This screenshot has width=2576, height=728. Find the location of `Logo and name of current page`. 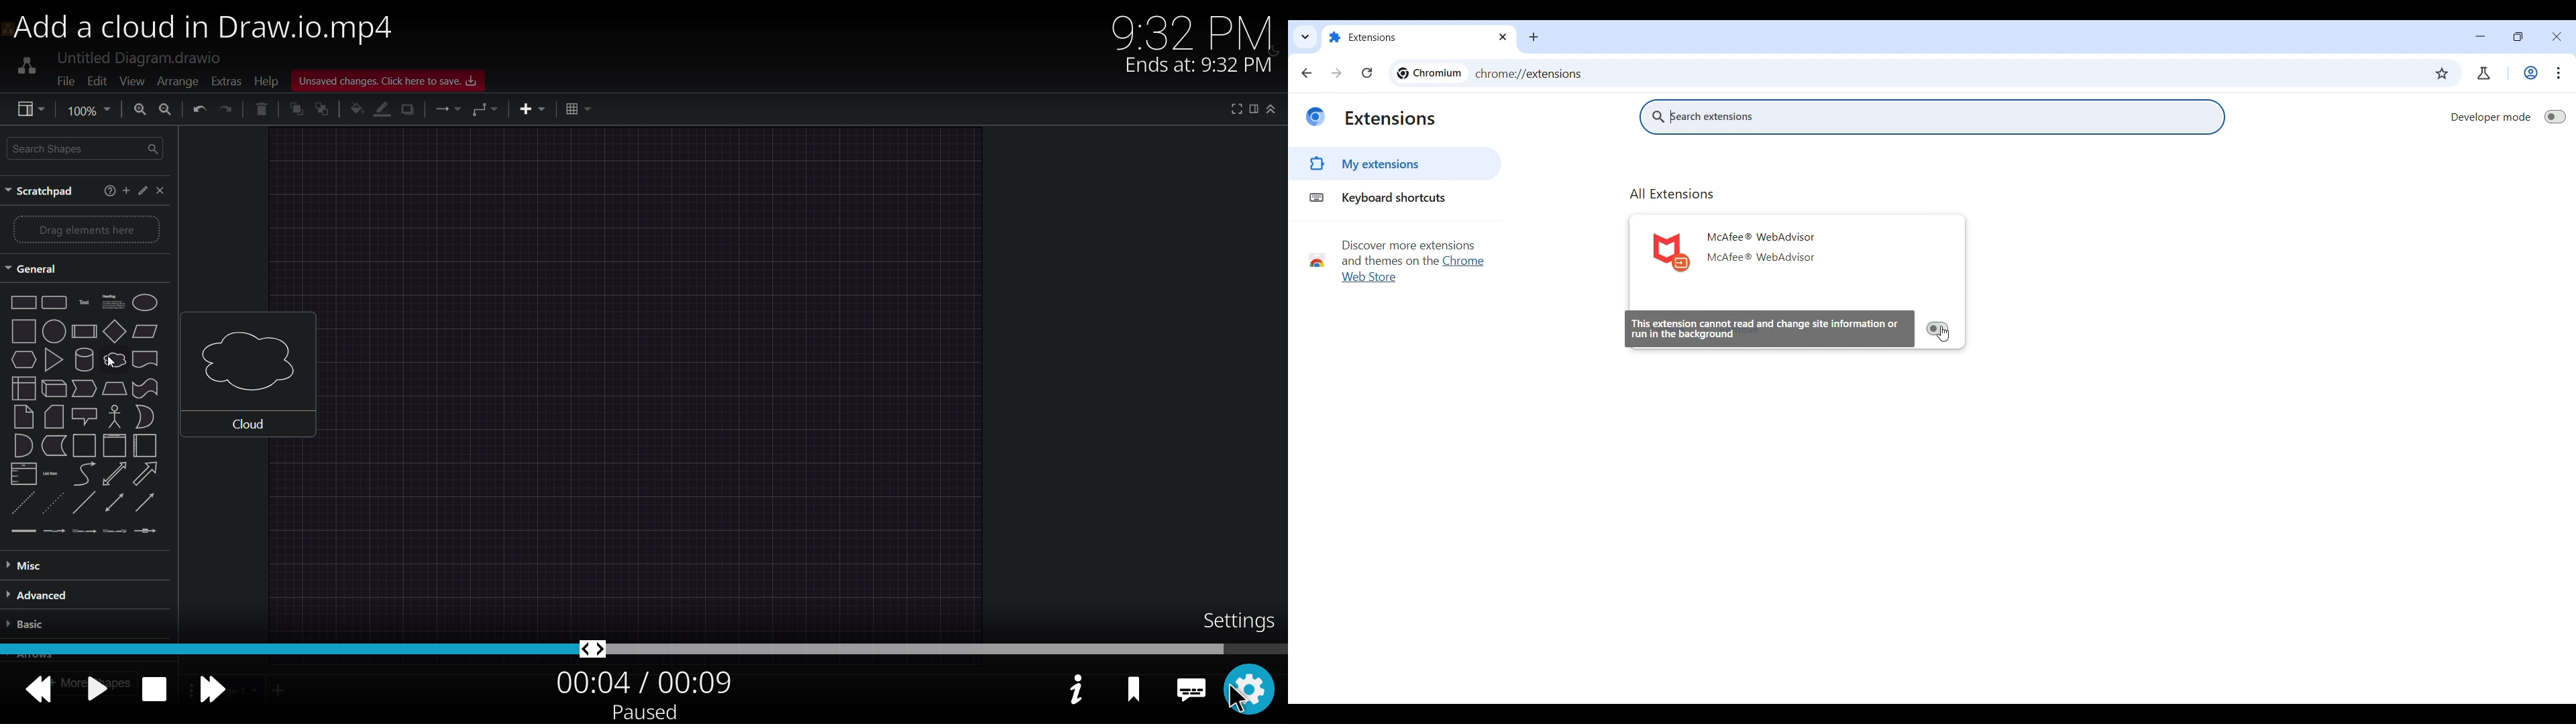

Logo and name of current page is located at coordinates (1429, 74).